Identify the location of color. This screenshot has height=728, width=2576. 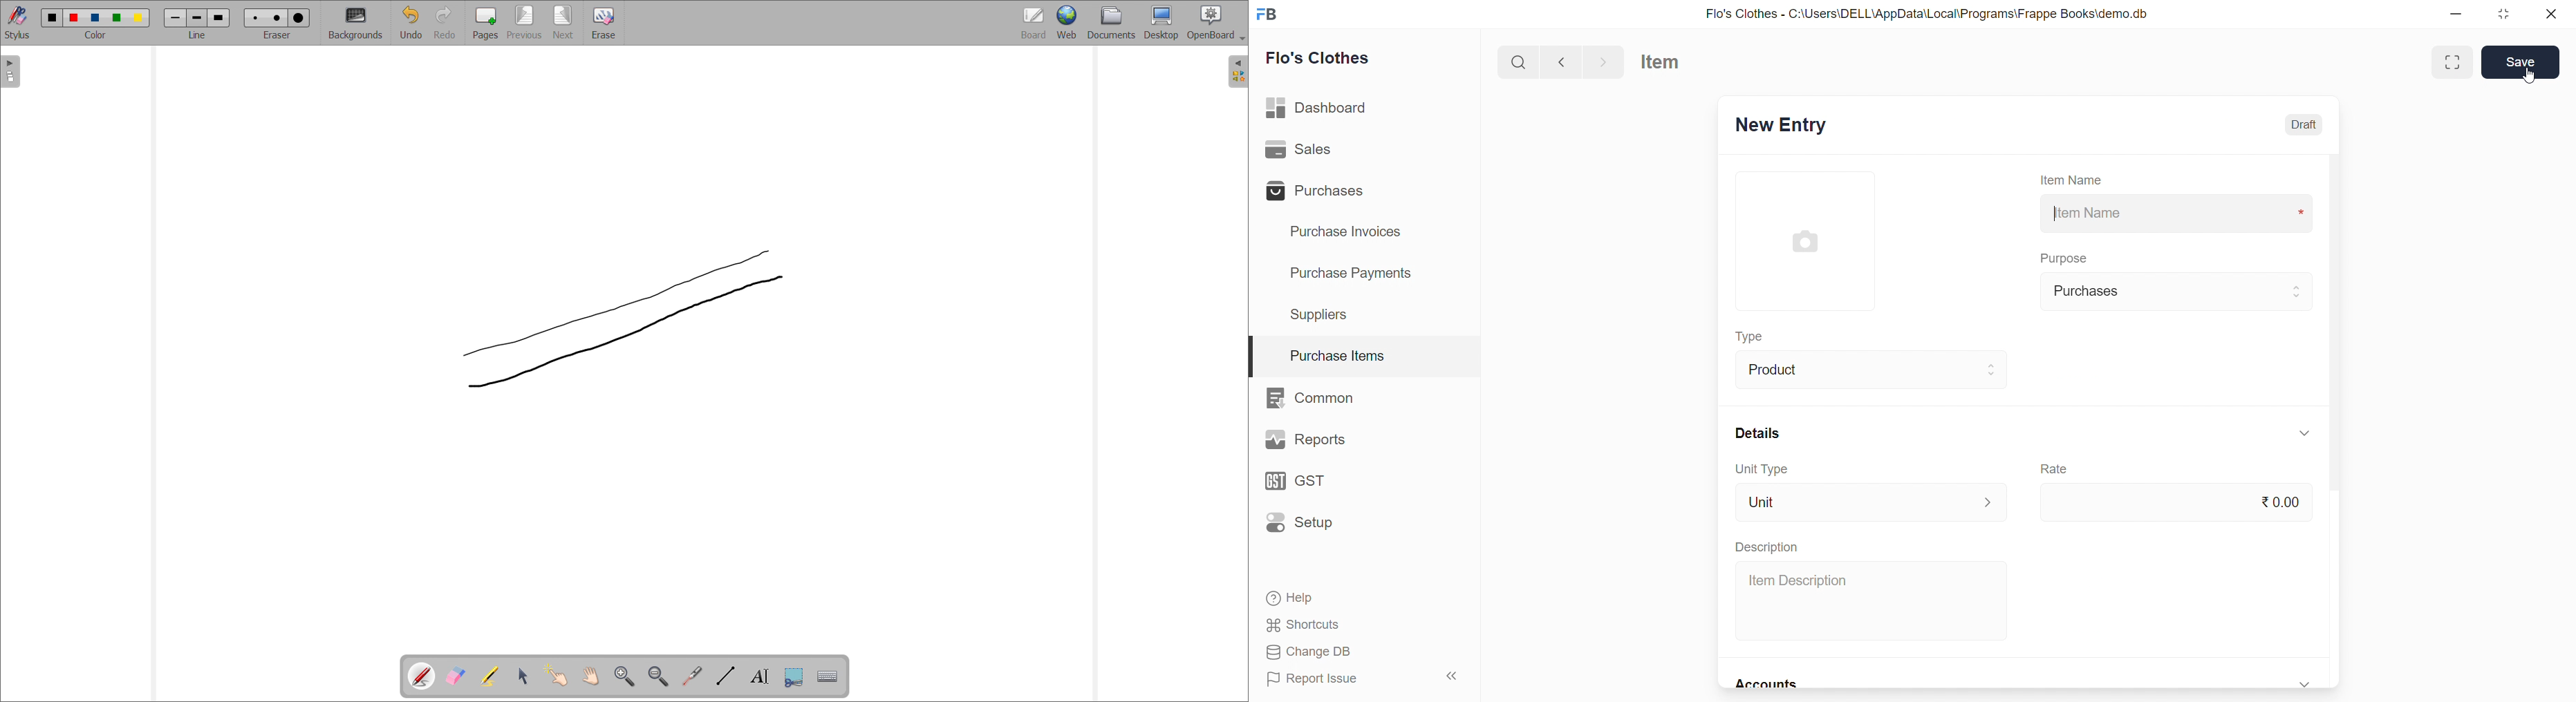
(75, 18).